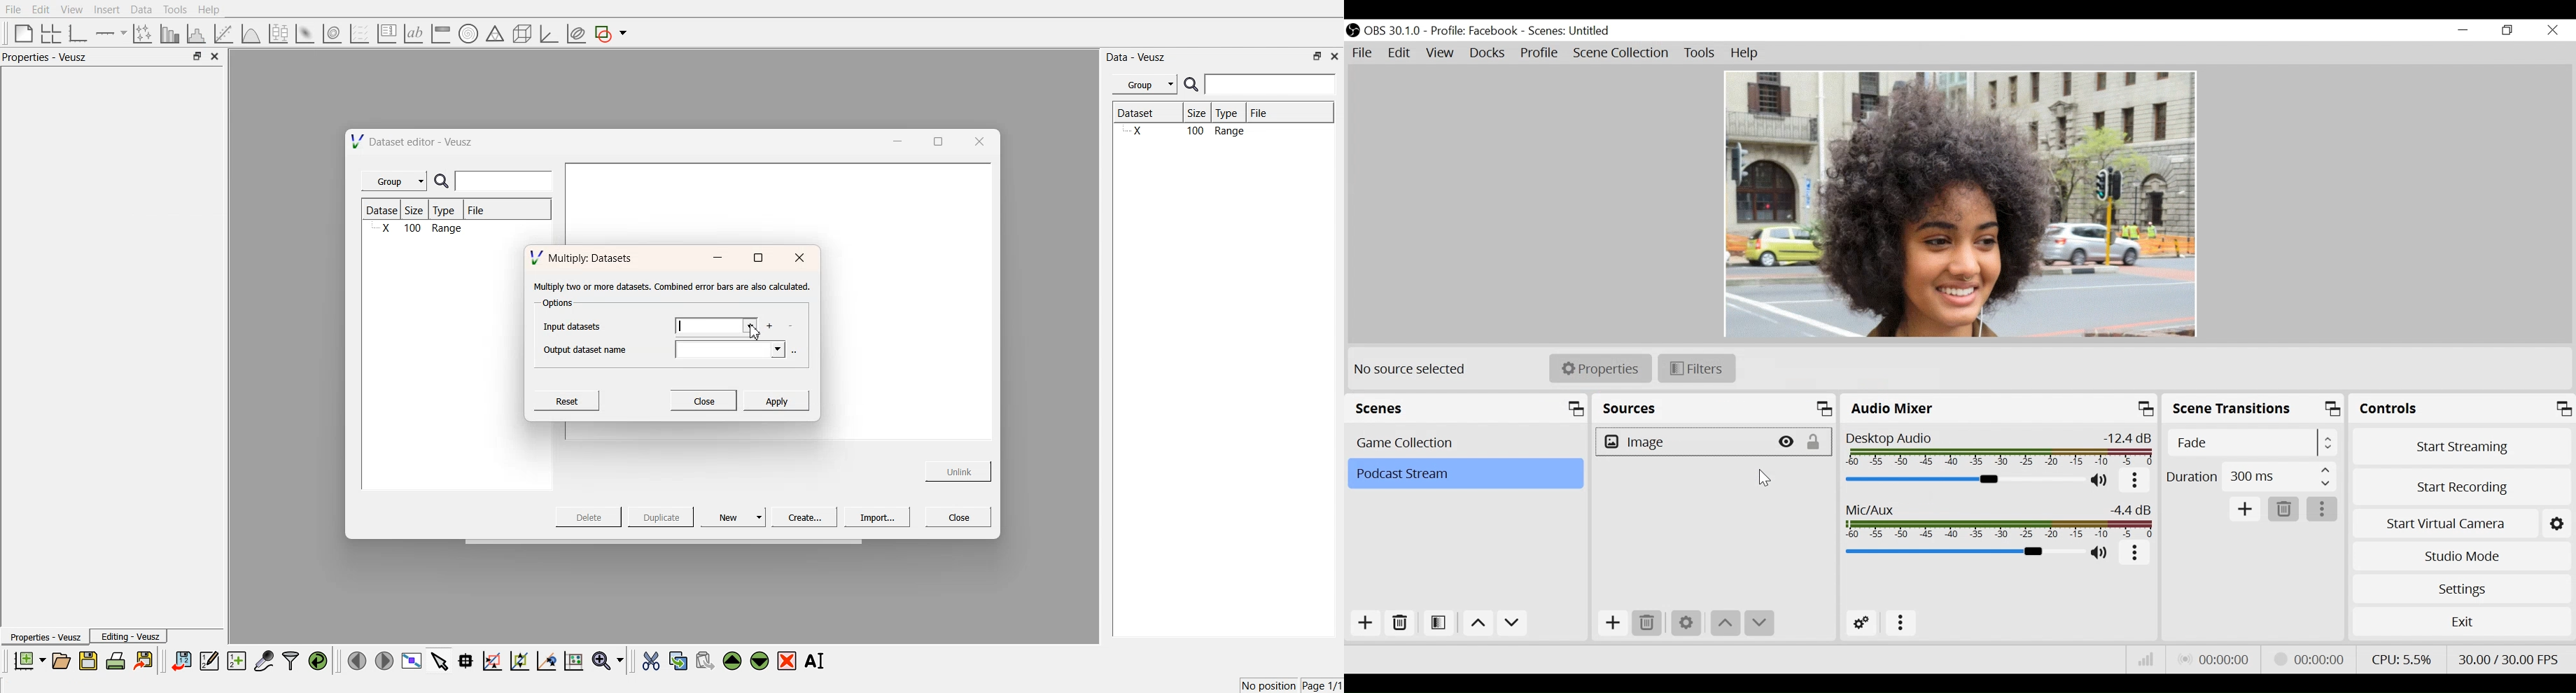 The image size is (2576, 700). What do you see at coordinates (1687, 624) in the screenshot?
I see `Settings` at bounding box center [1687, 624].